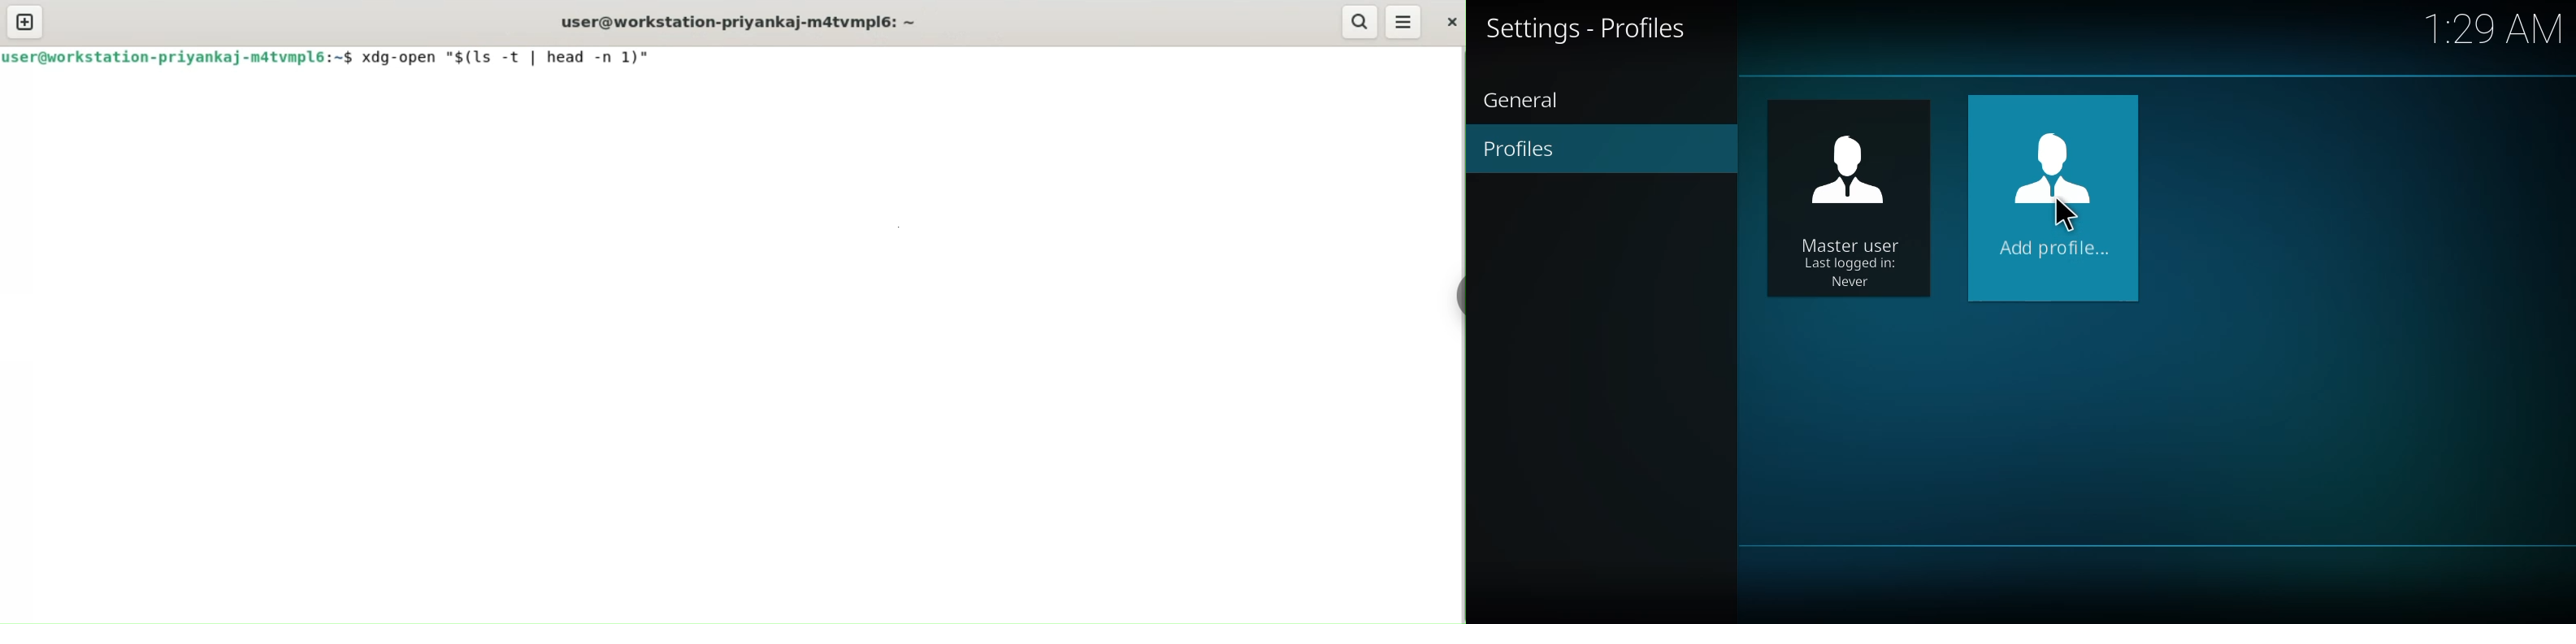 Image resolution: width=2576 pixels, height=644 pixels. What do you see at coordinates (2496, 28) in the screenshot?
I see `time` at bounding box center [2496, 28].